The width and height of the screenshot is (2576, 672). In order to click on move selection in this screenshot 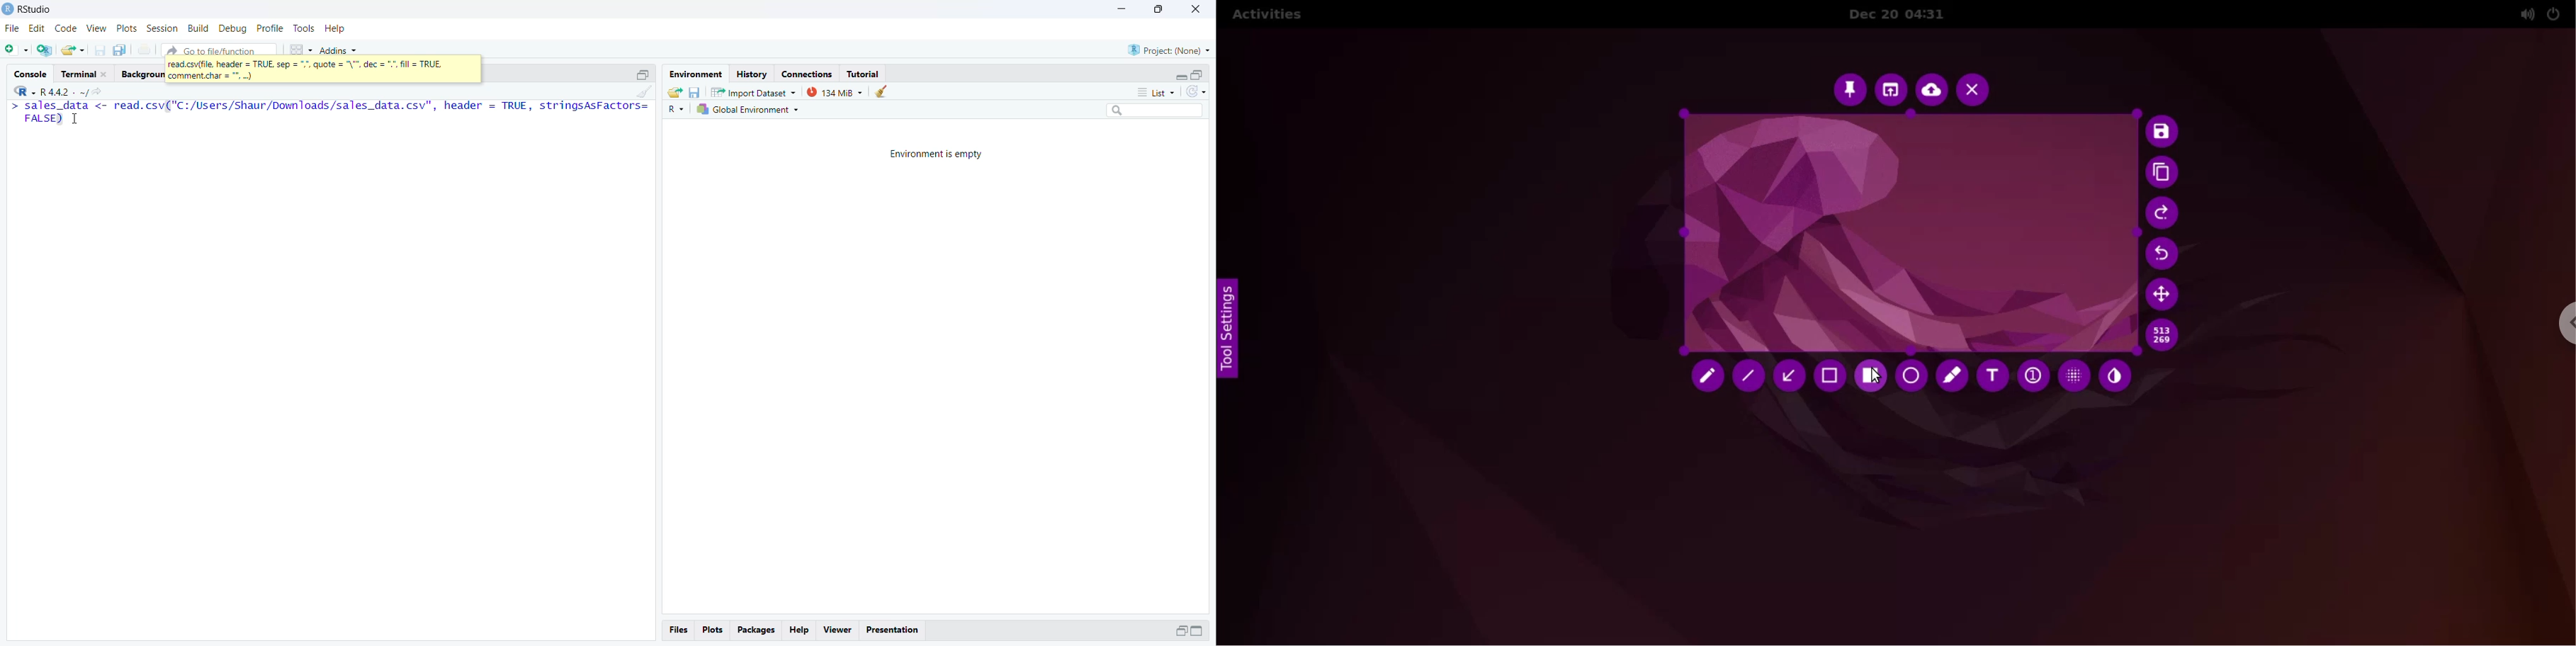, I will do `click(2163, 295)`.